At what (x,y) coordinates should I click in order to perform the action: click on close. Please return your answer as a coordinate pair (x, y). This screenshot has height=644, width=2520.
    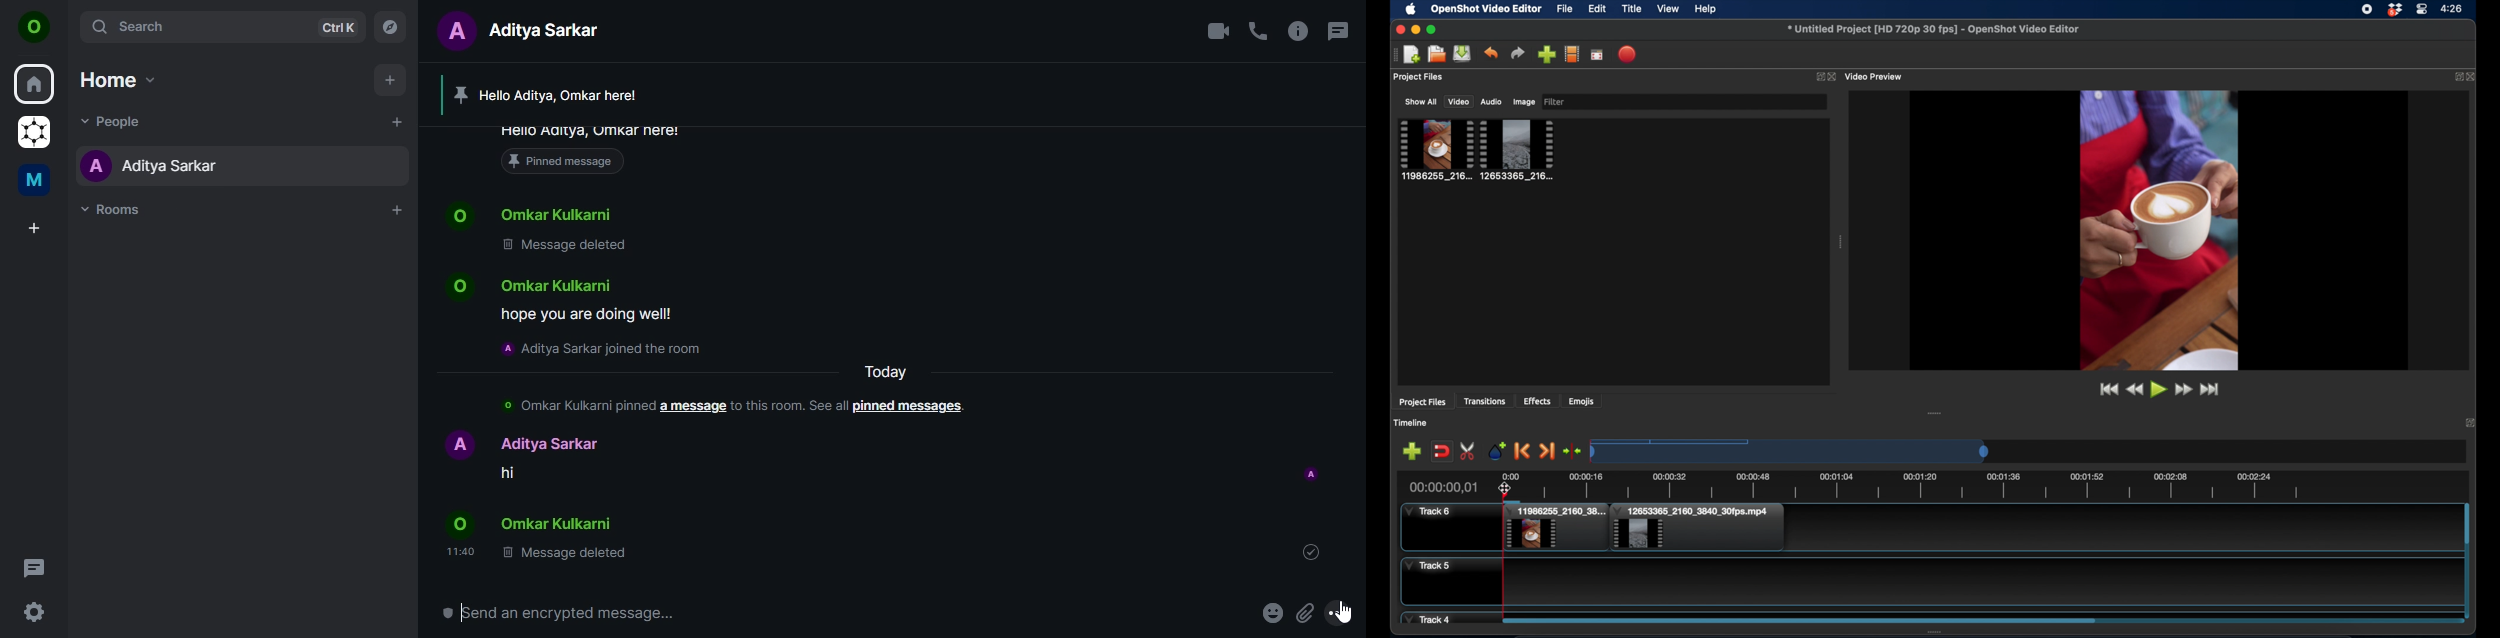
    Looking at the image, I should click on (2474, 76).